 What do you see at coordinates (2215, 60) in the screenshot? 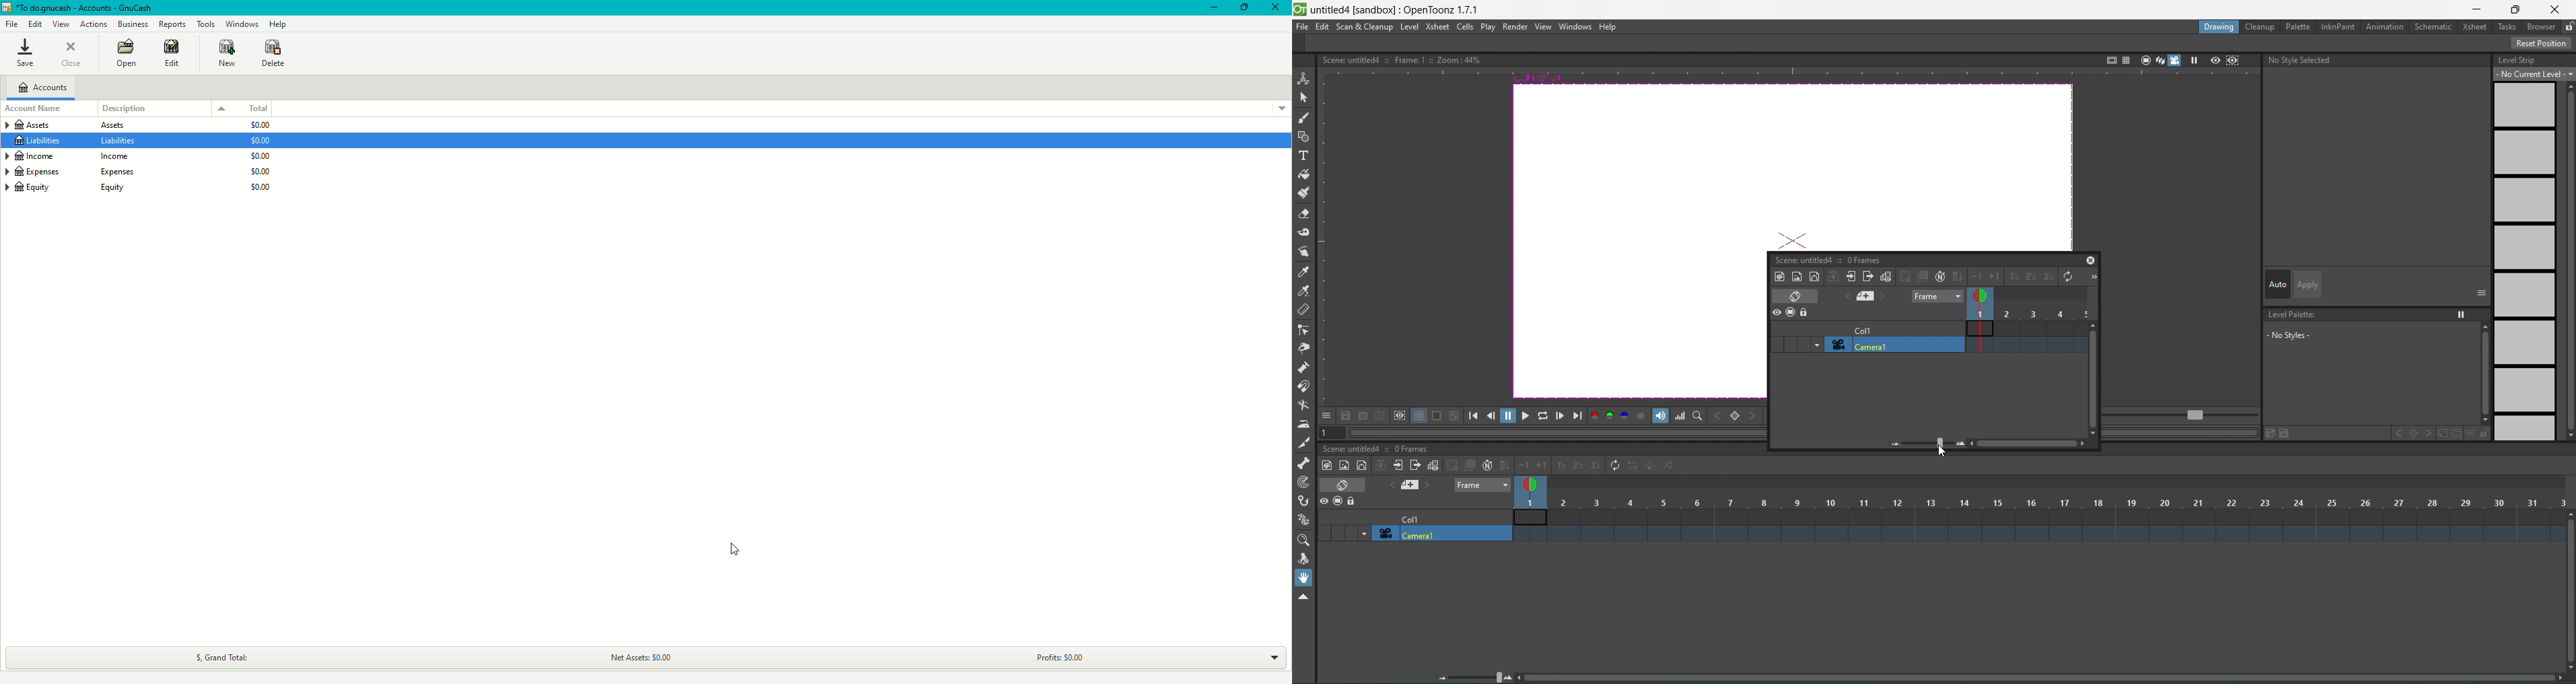
I see `preview` at bounding box center [2215, 60].